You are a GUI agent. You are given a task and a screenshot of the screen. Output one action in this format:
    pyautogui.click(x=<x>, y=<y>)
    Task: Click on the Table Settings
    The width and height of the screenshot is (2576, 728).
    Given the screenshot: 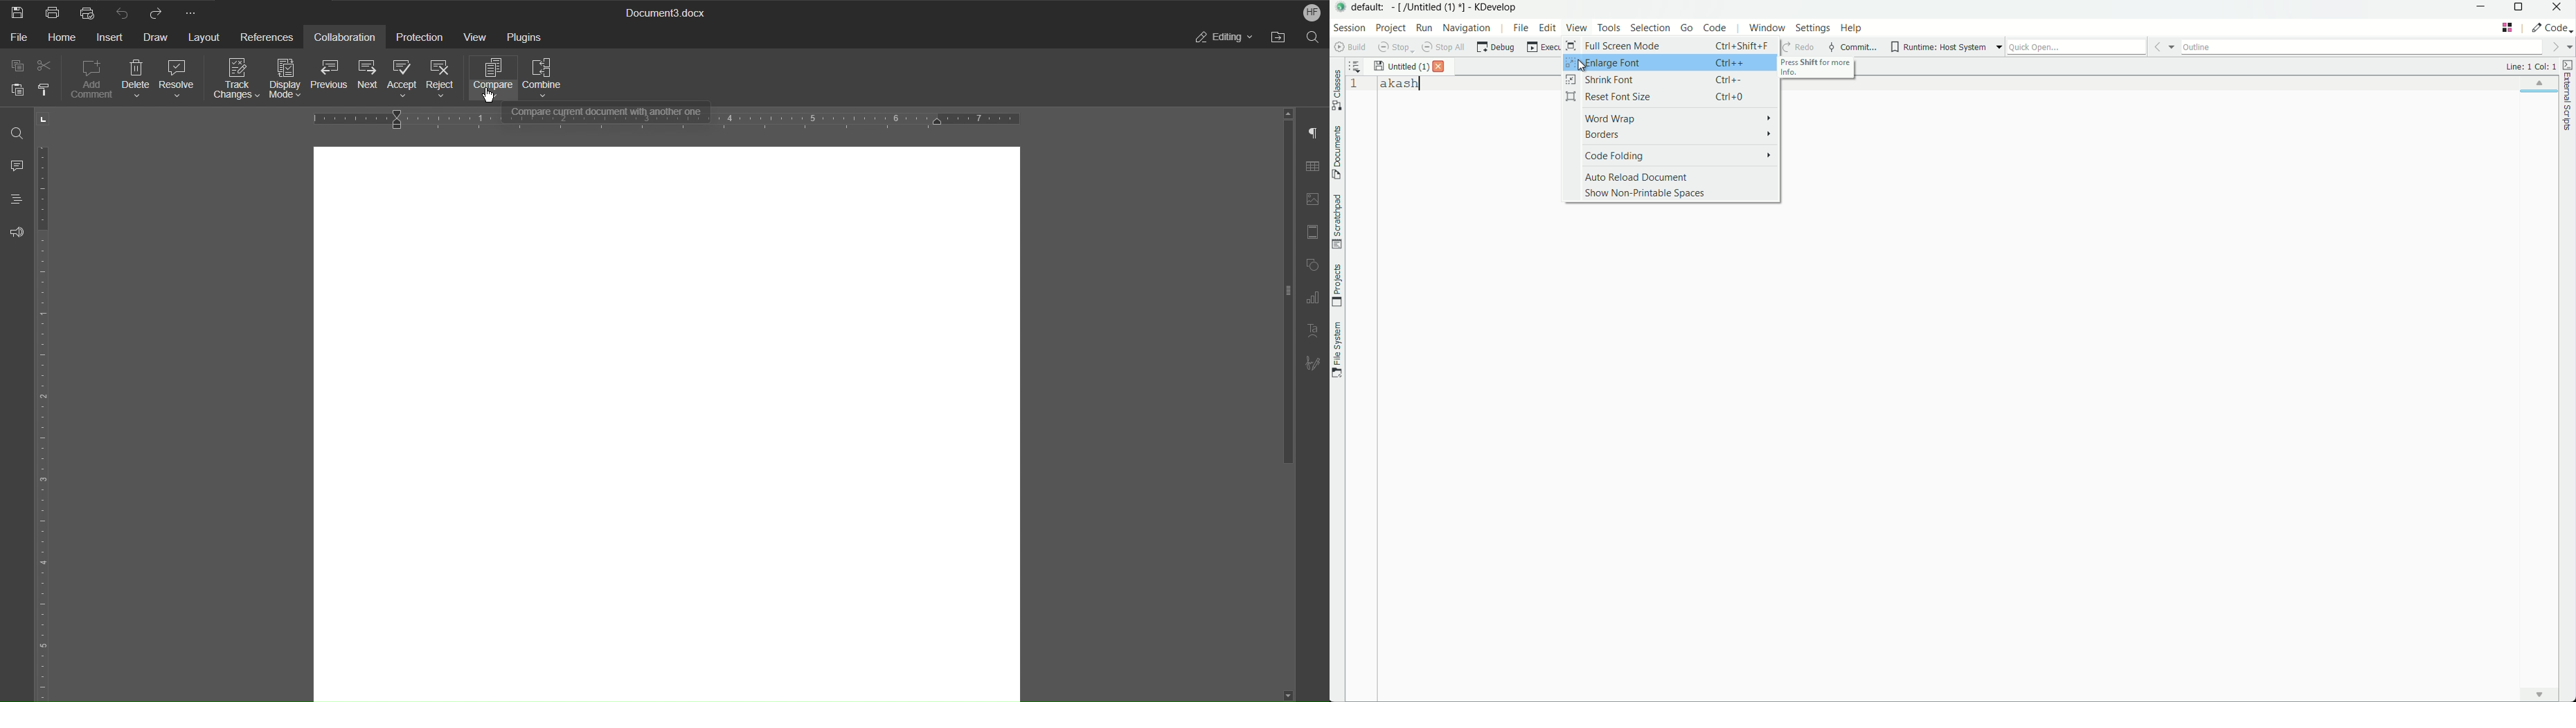 What is the action you would take?
    pyautogui.click(x=1316, y=165)
    